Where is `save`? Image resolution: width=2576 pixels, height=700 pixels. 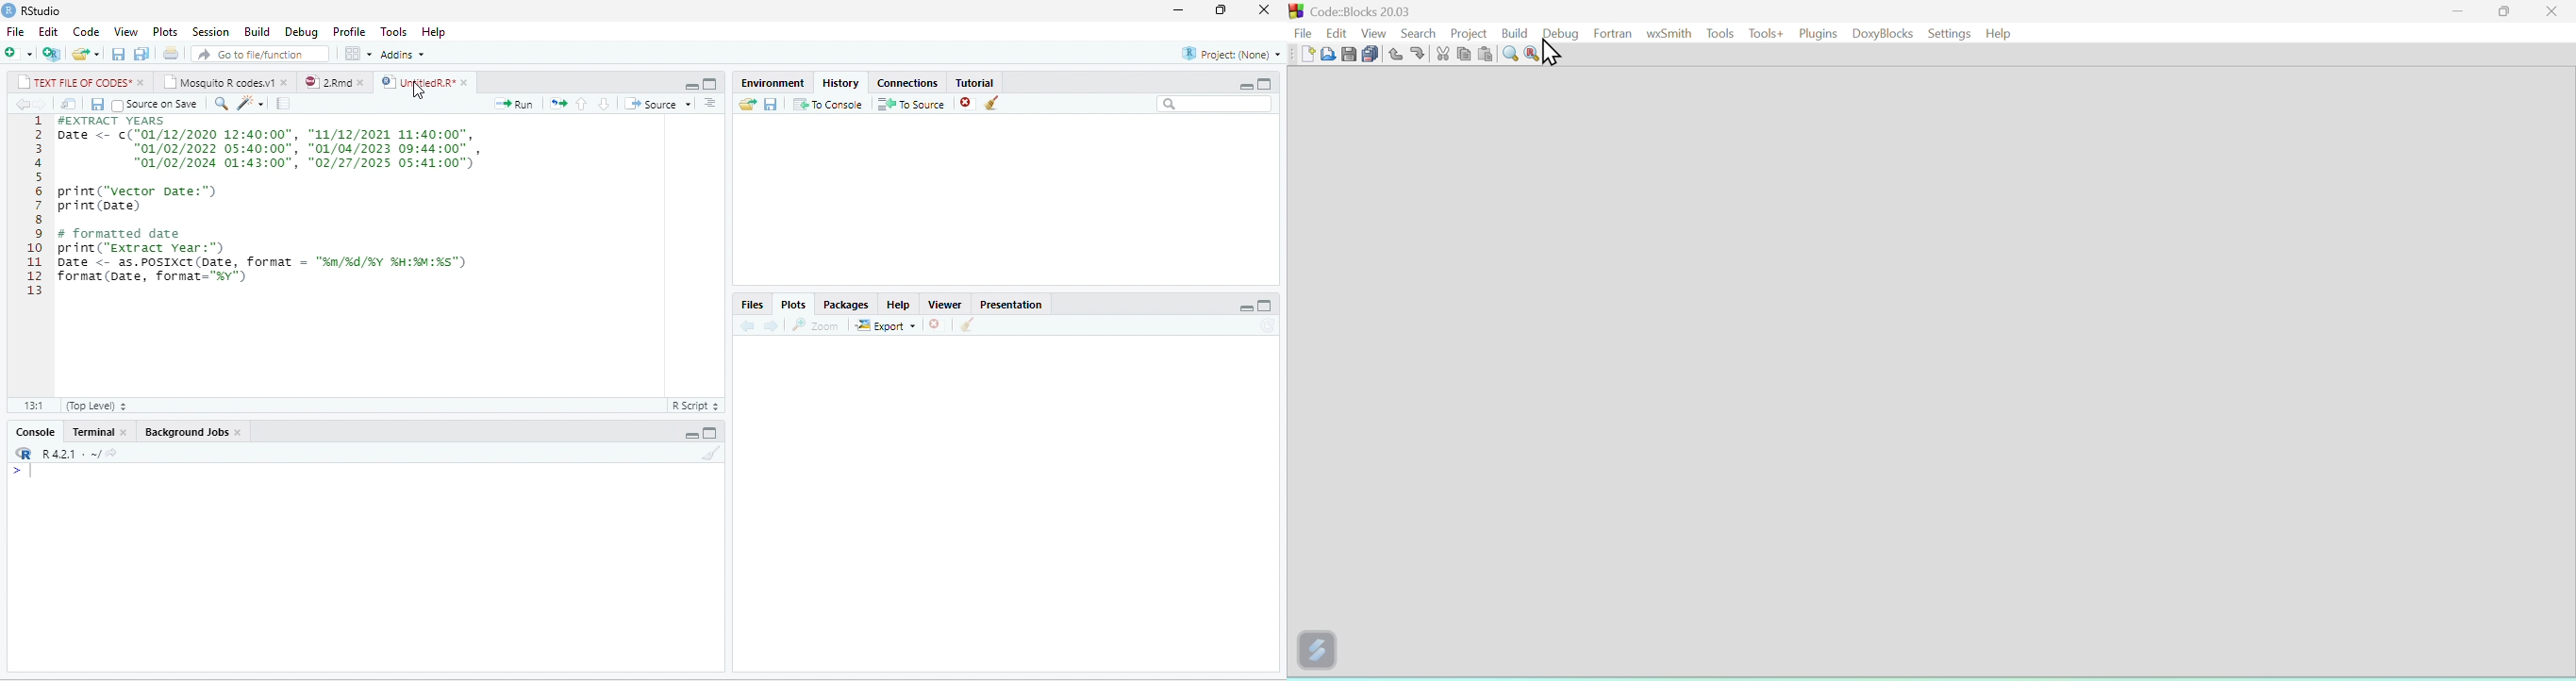
save is located at coordinates (97, 104).